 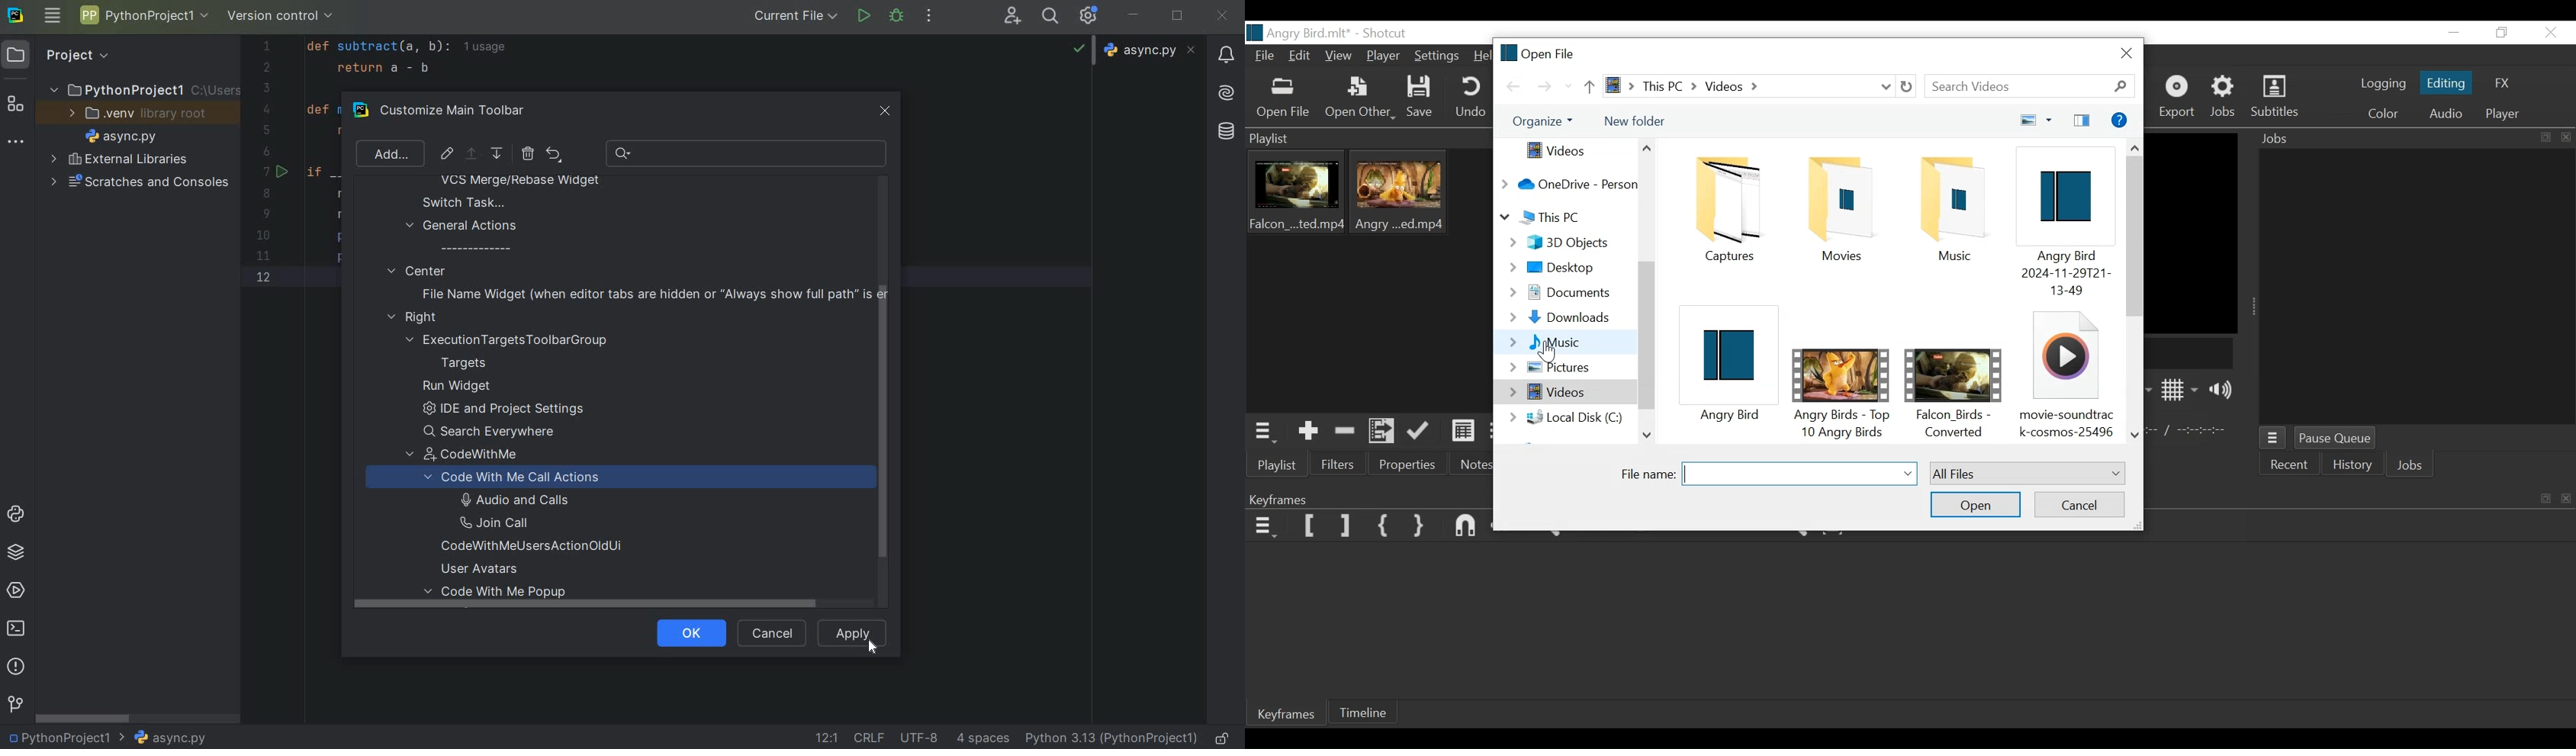 I want to click on Set Second Simple Keyframe, so click(x=1418, y=526).